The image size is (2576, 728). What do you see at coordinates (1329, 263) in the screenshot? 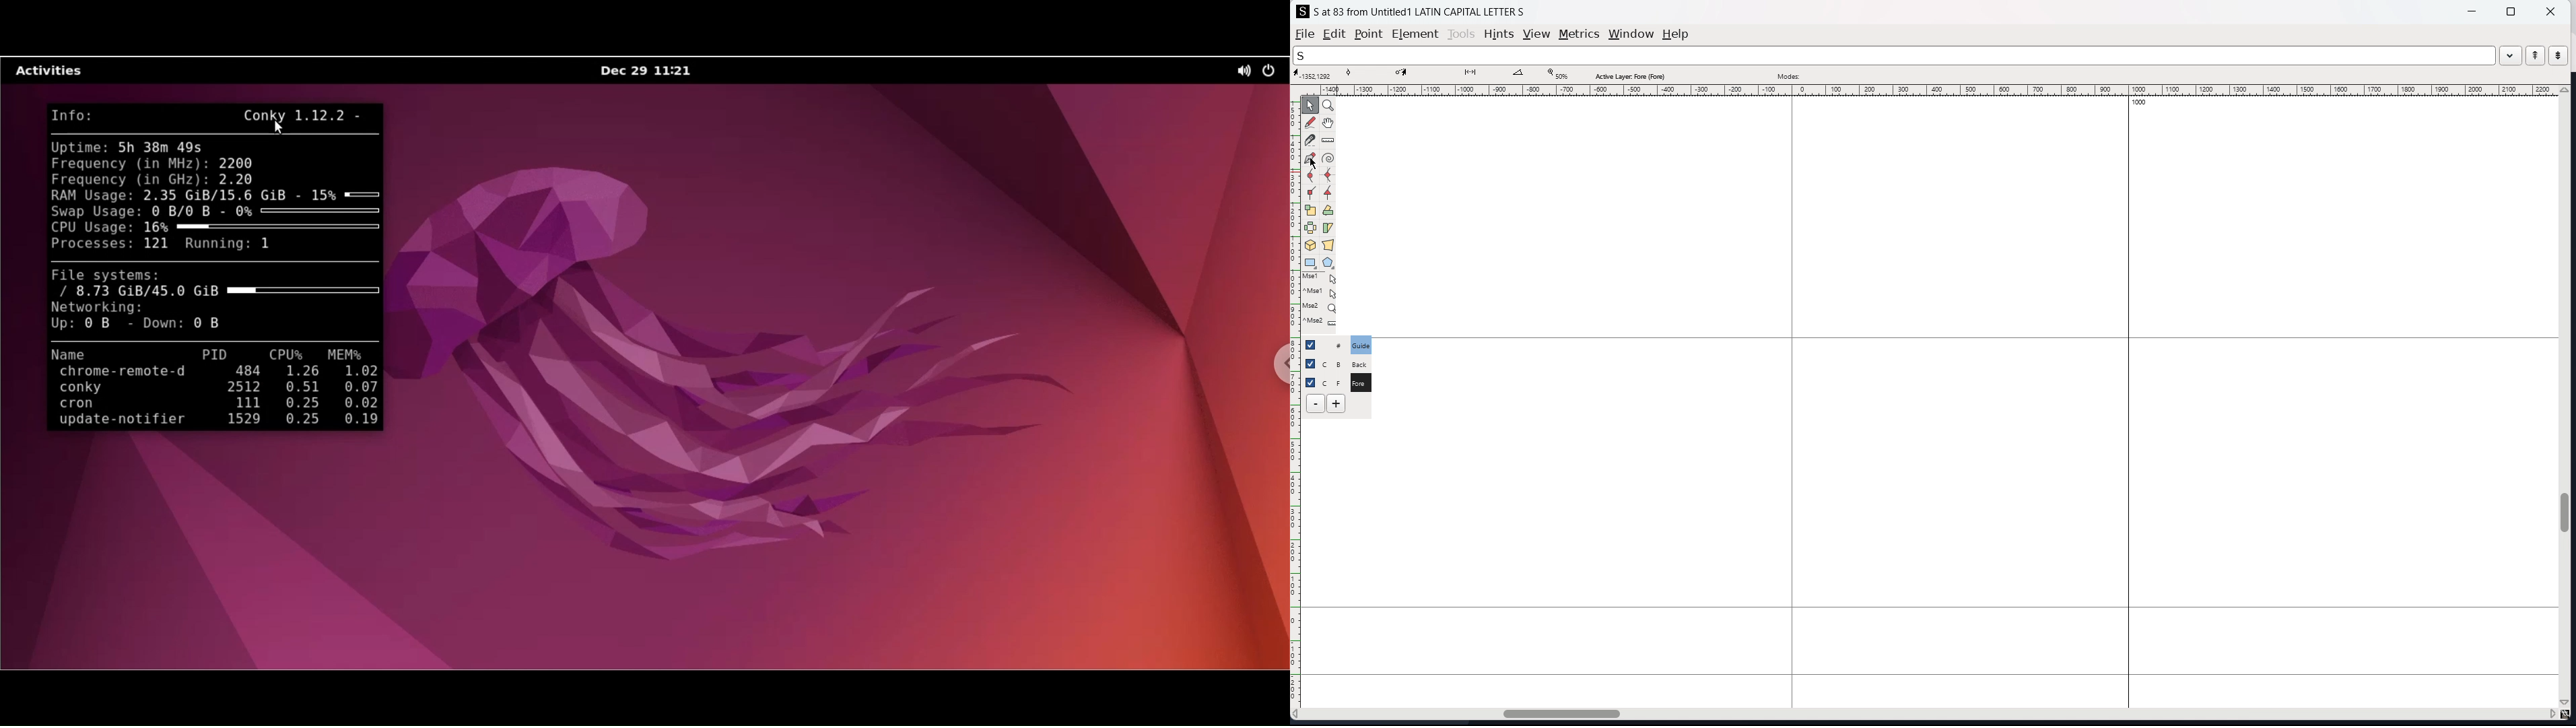
I see `polygon and stars` at bounding box center [1329, 263].